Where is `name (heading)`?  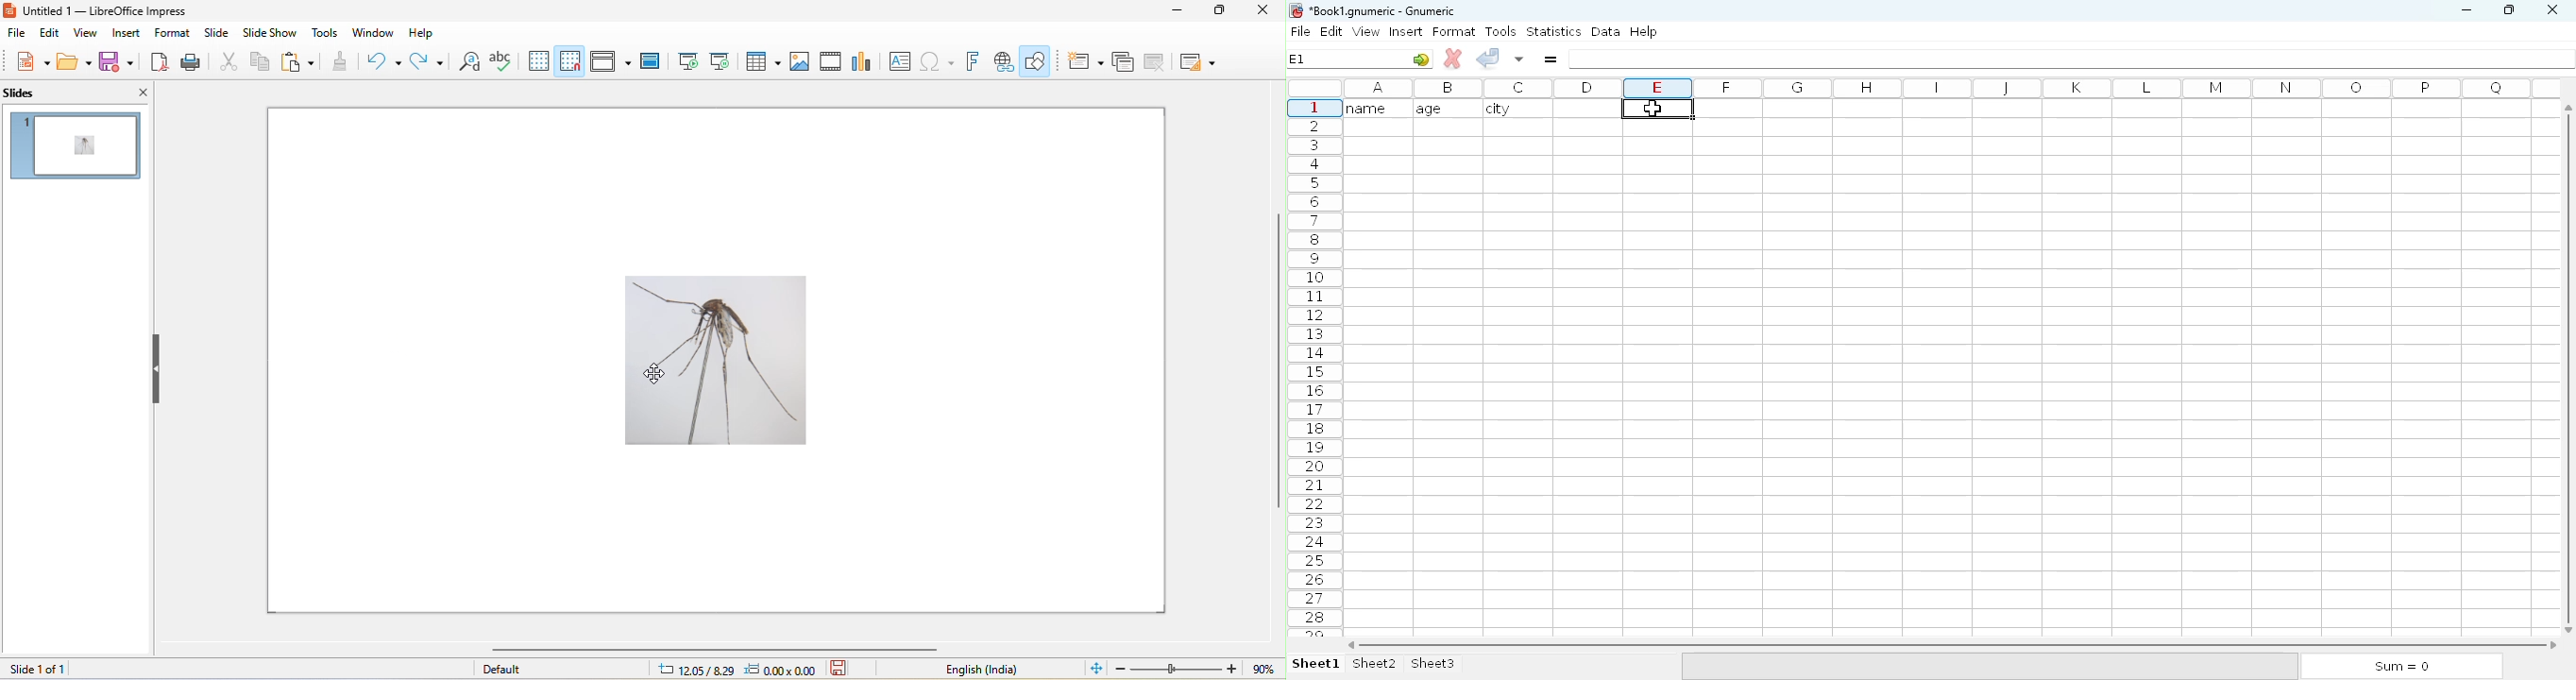
name (heading) is located at coordinates (1372, 108).